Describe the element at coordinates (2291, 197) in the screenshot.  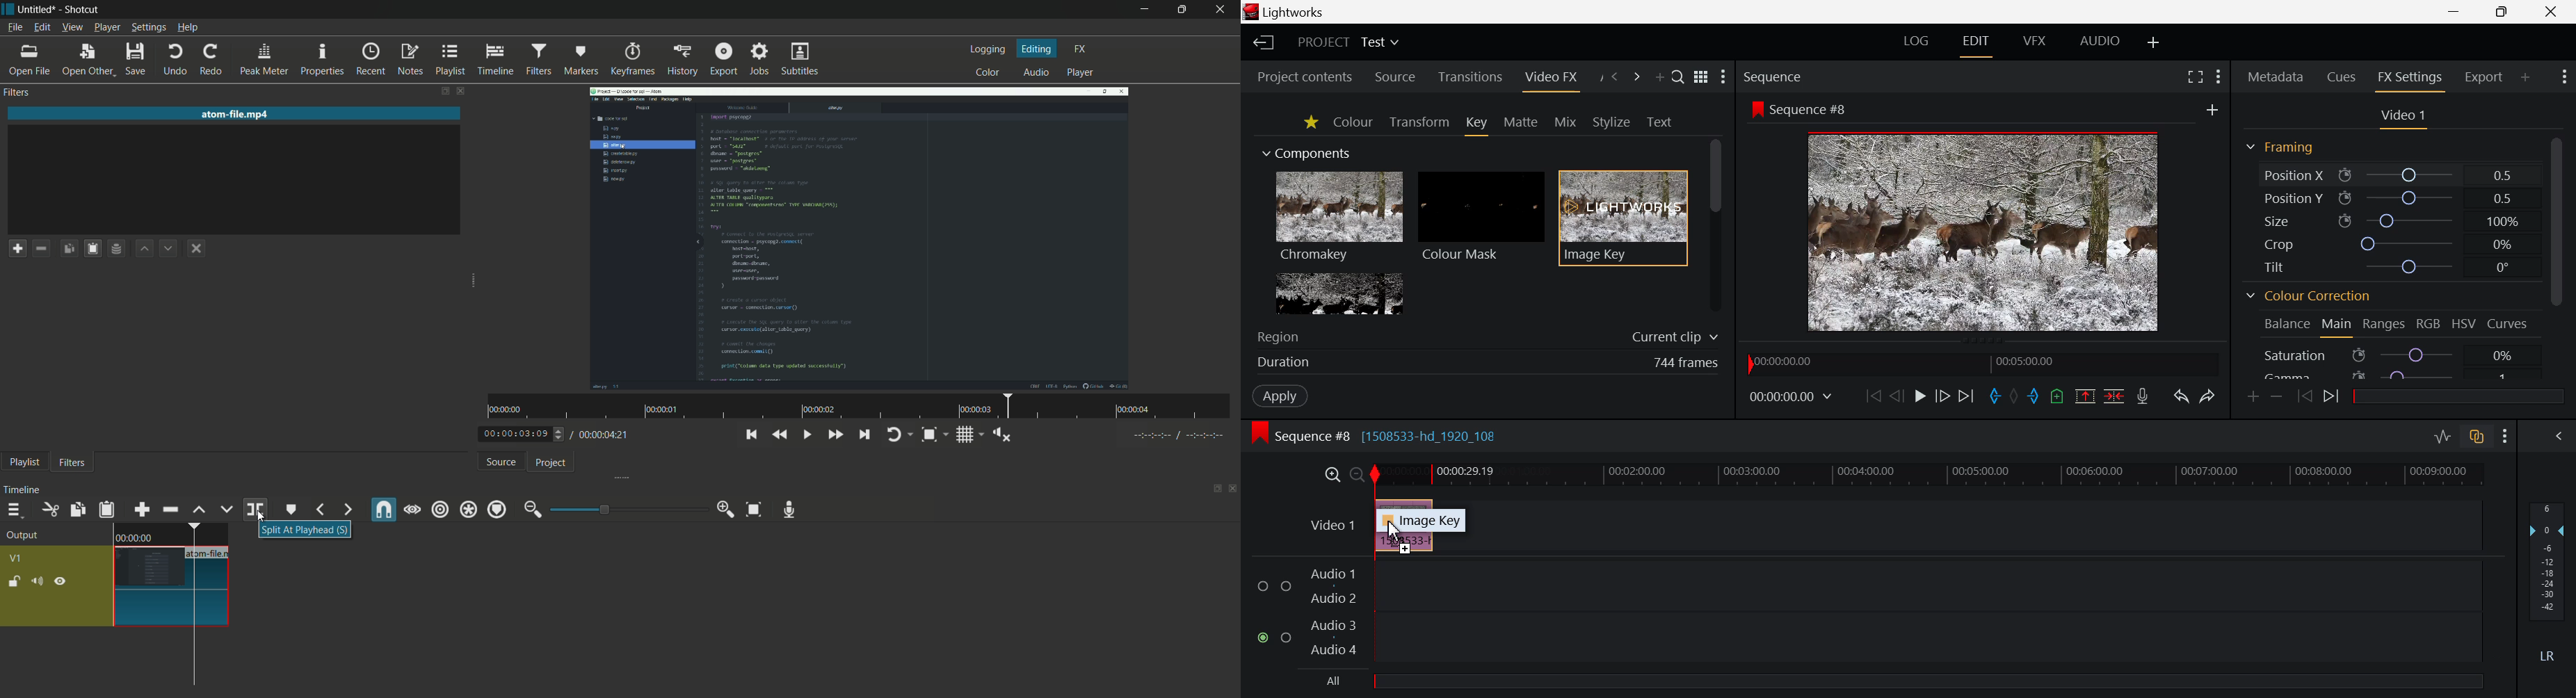
I see `Position Y` at that location.